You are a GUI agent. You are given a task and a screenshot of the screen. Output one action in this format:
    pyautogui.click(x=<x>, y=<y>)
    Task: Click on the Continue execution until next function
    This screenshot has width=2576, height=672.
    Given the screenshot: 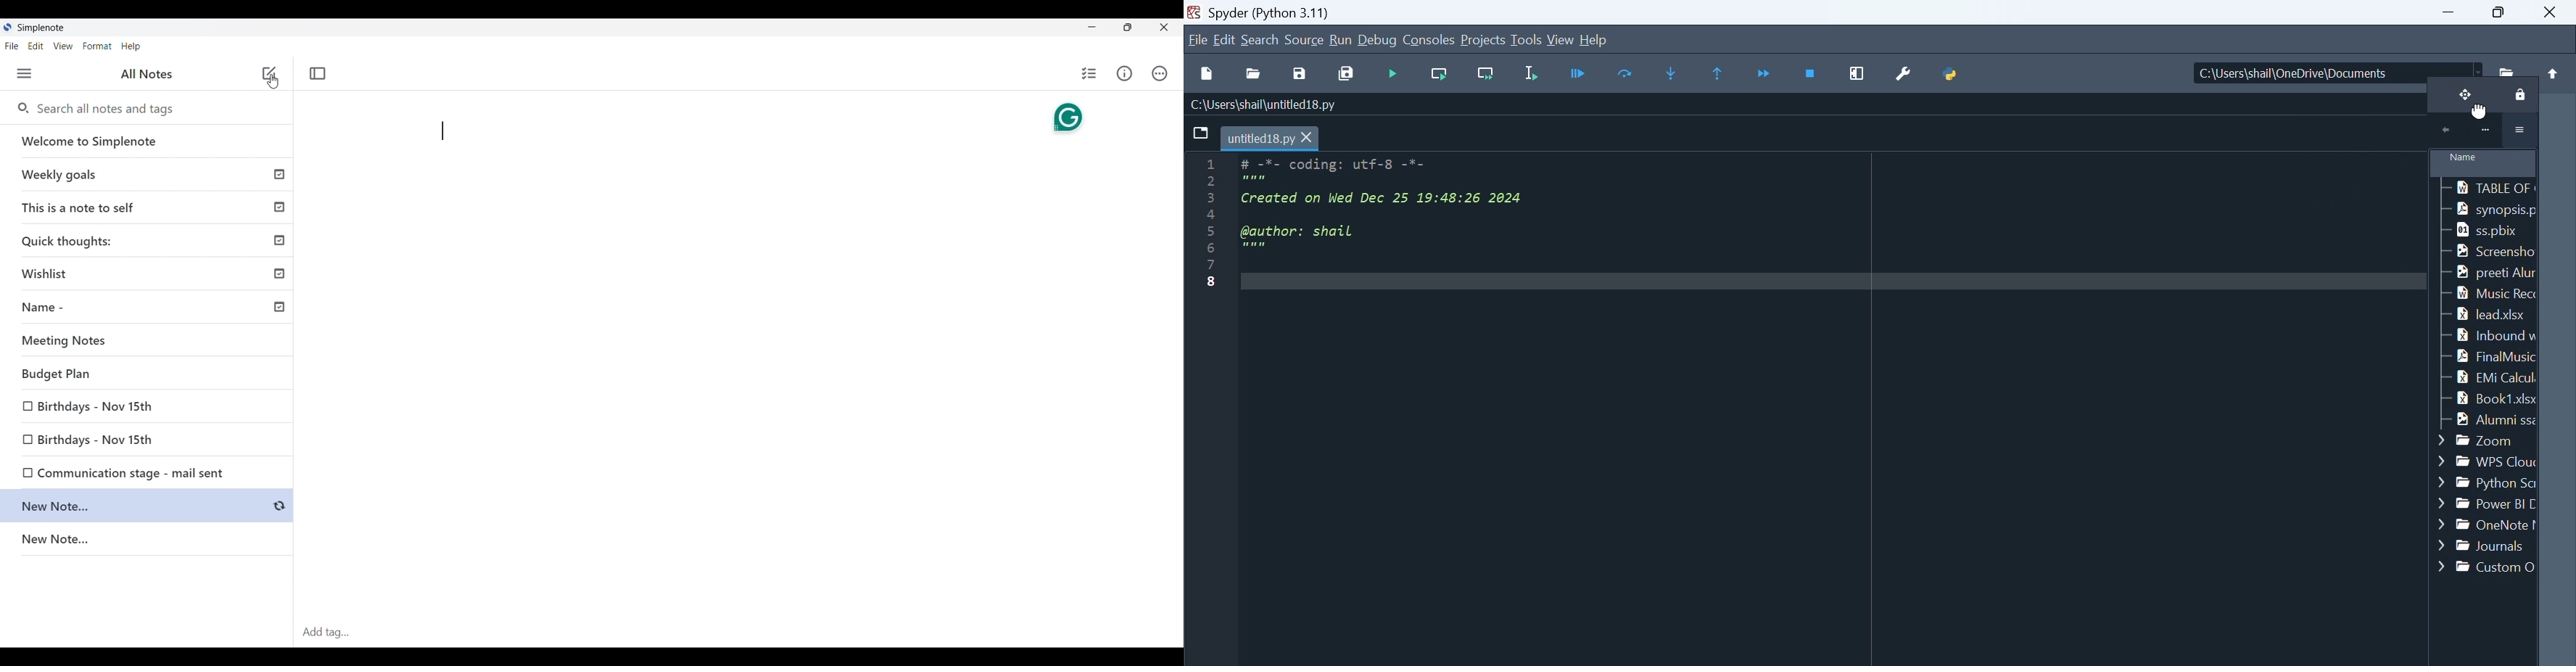 What is the action you would take?
    pyautogui.click(x=1765, y=75)
    